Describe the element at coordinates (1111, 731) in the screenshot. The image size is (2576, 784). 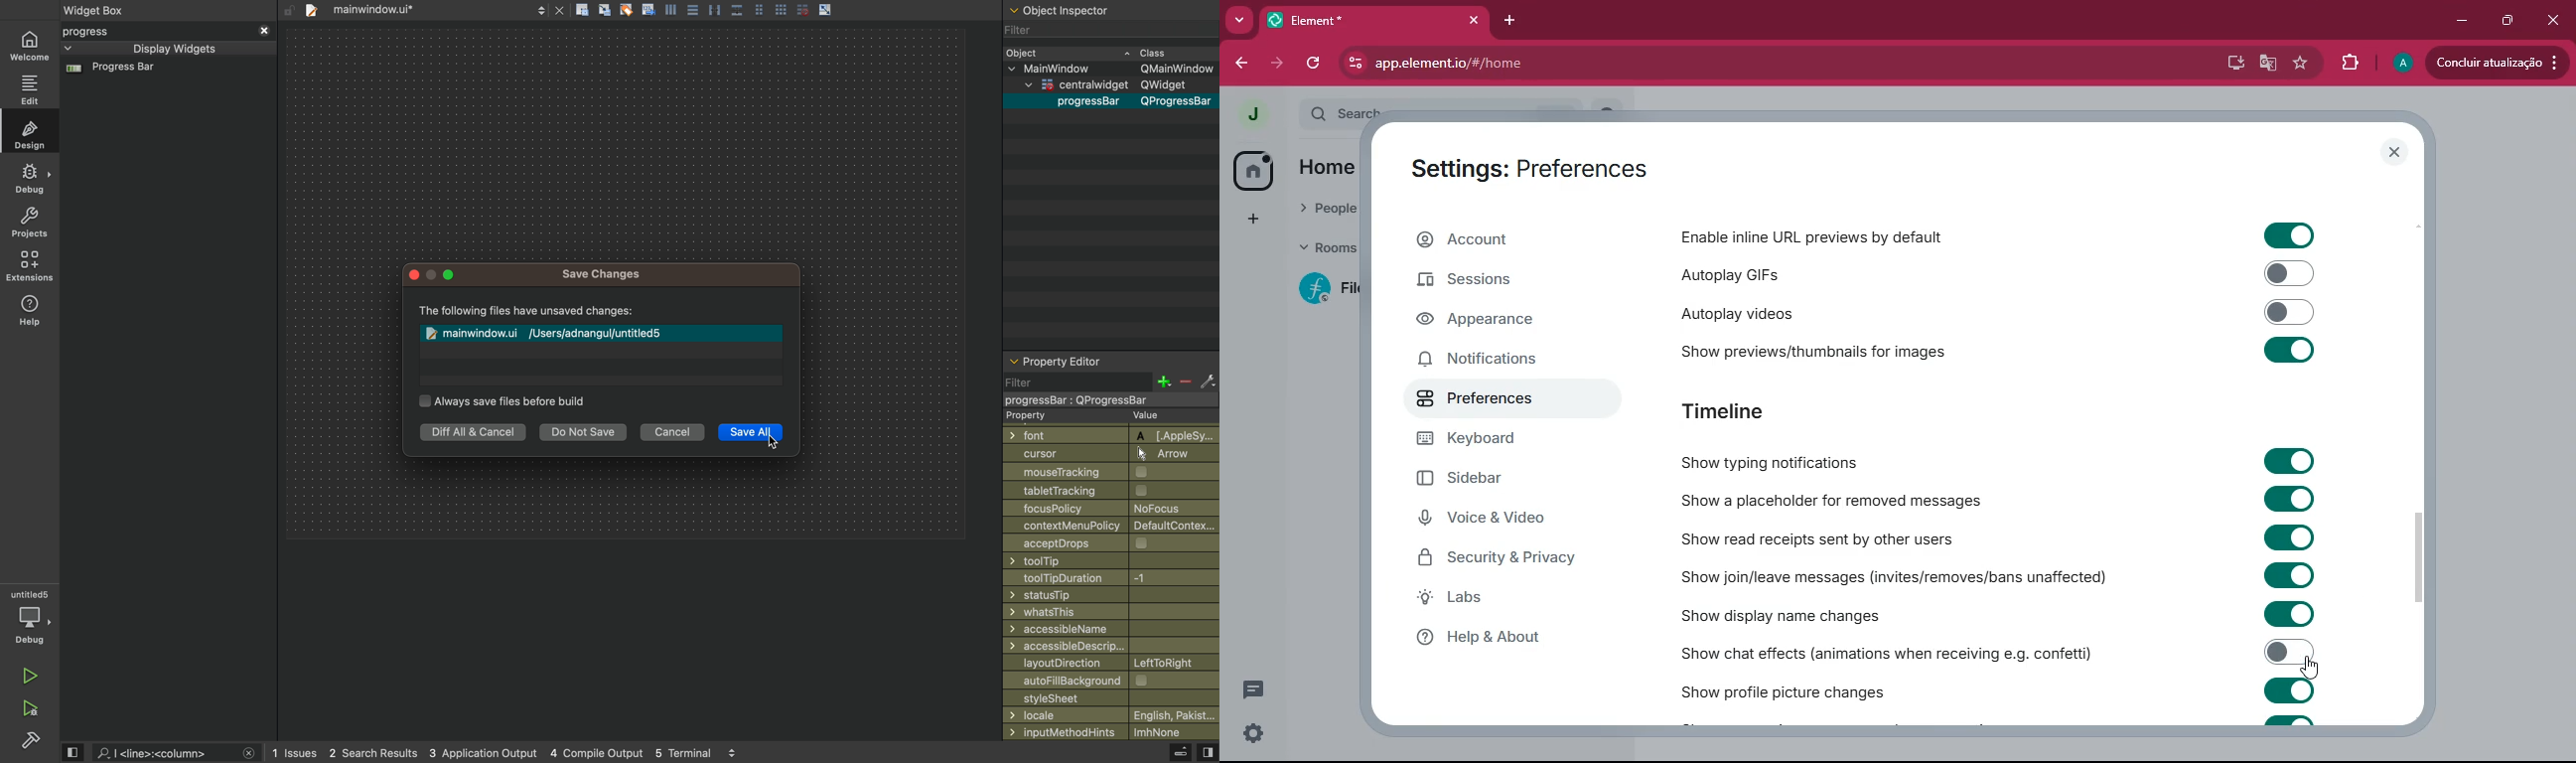
I see `inputmethodhints` at that location.